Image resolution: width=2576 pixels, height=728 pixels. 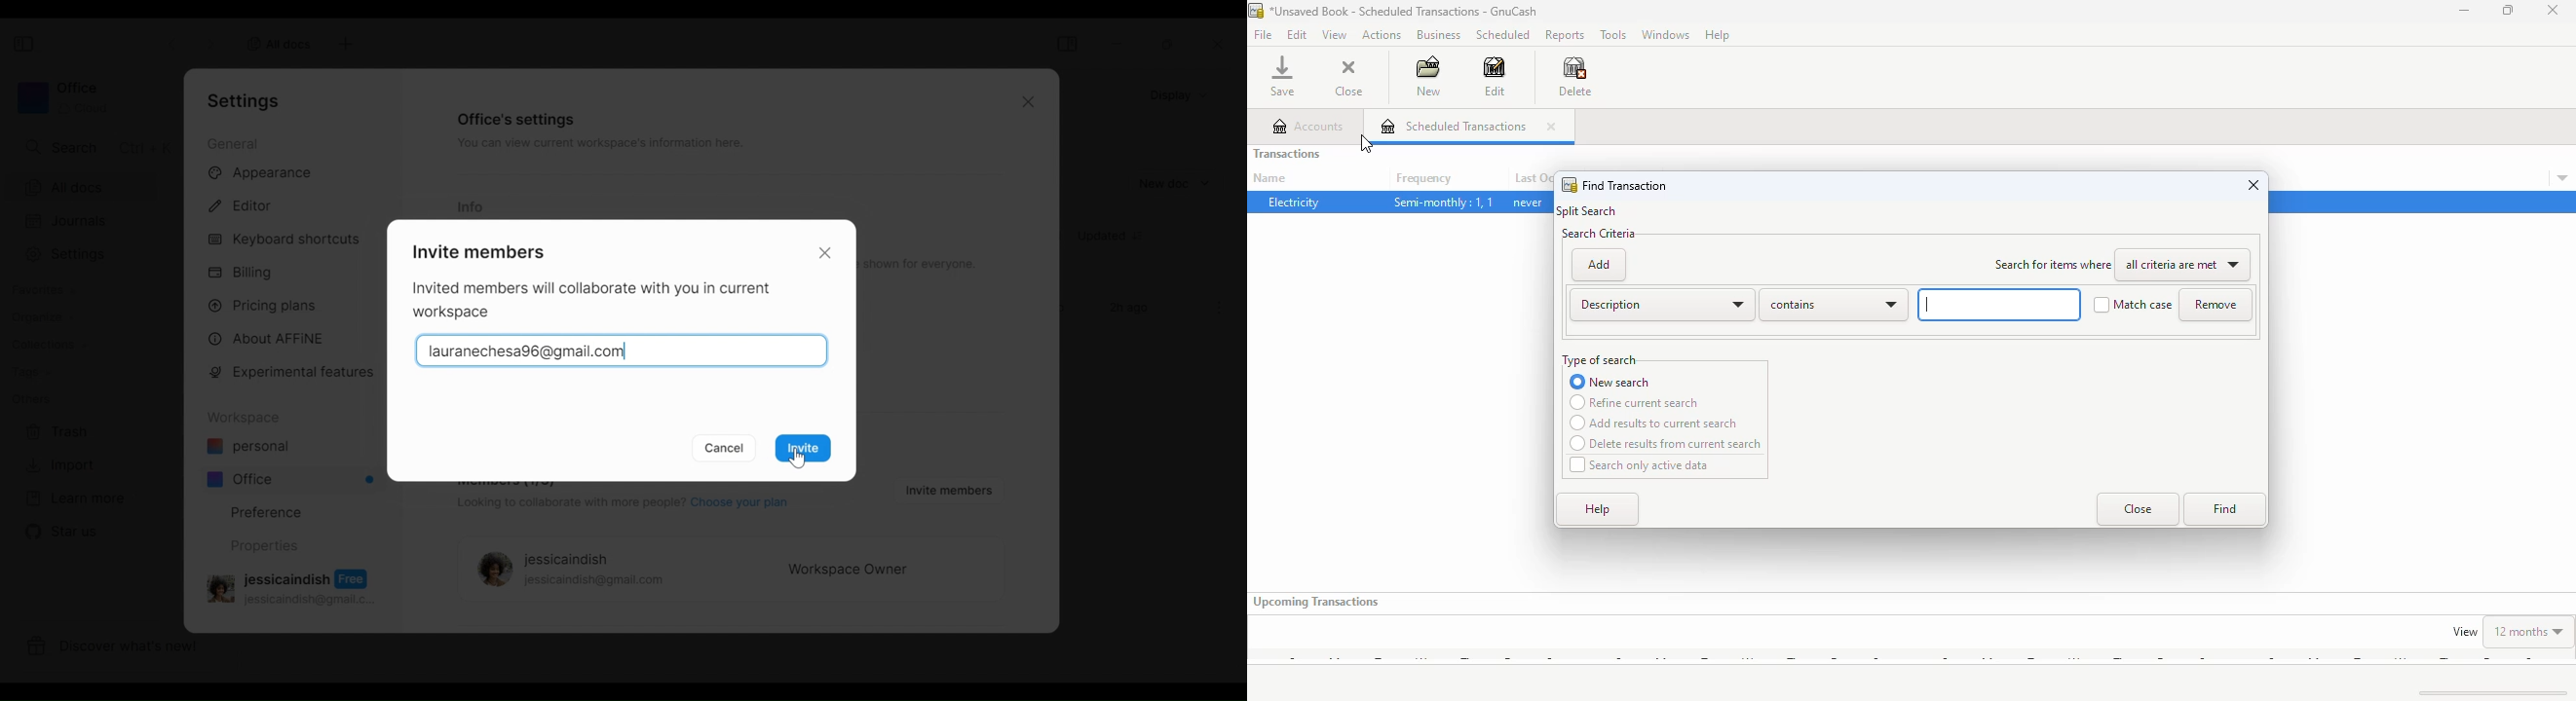 What do you see at coordinates (1119, 43) in the screenshot?
I see `minimize` at bounding box center [1119, 43].